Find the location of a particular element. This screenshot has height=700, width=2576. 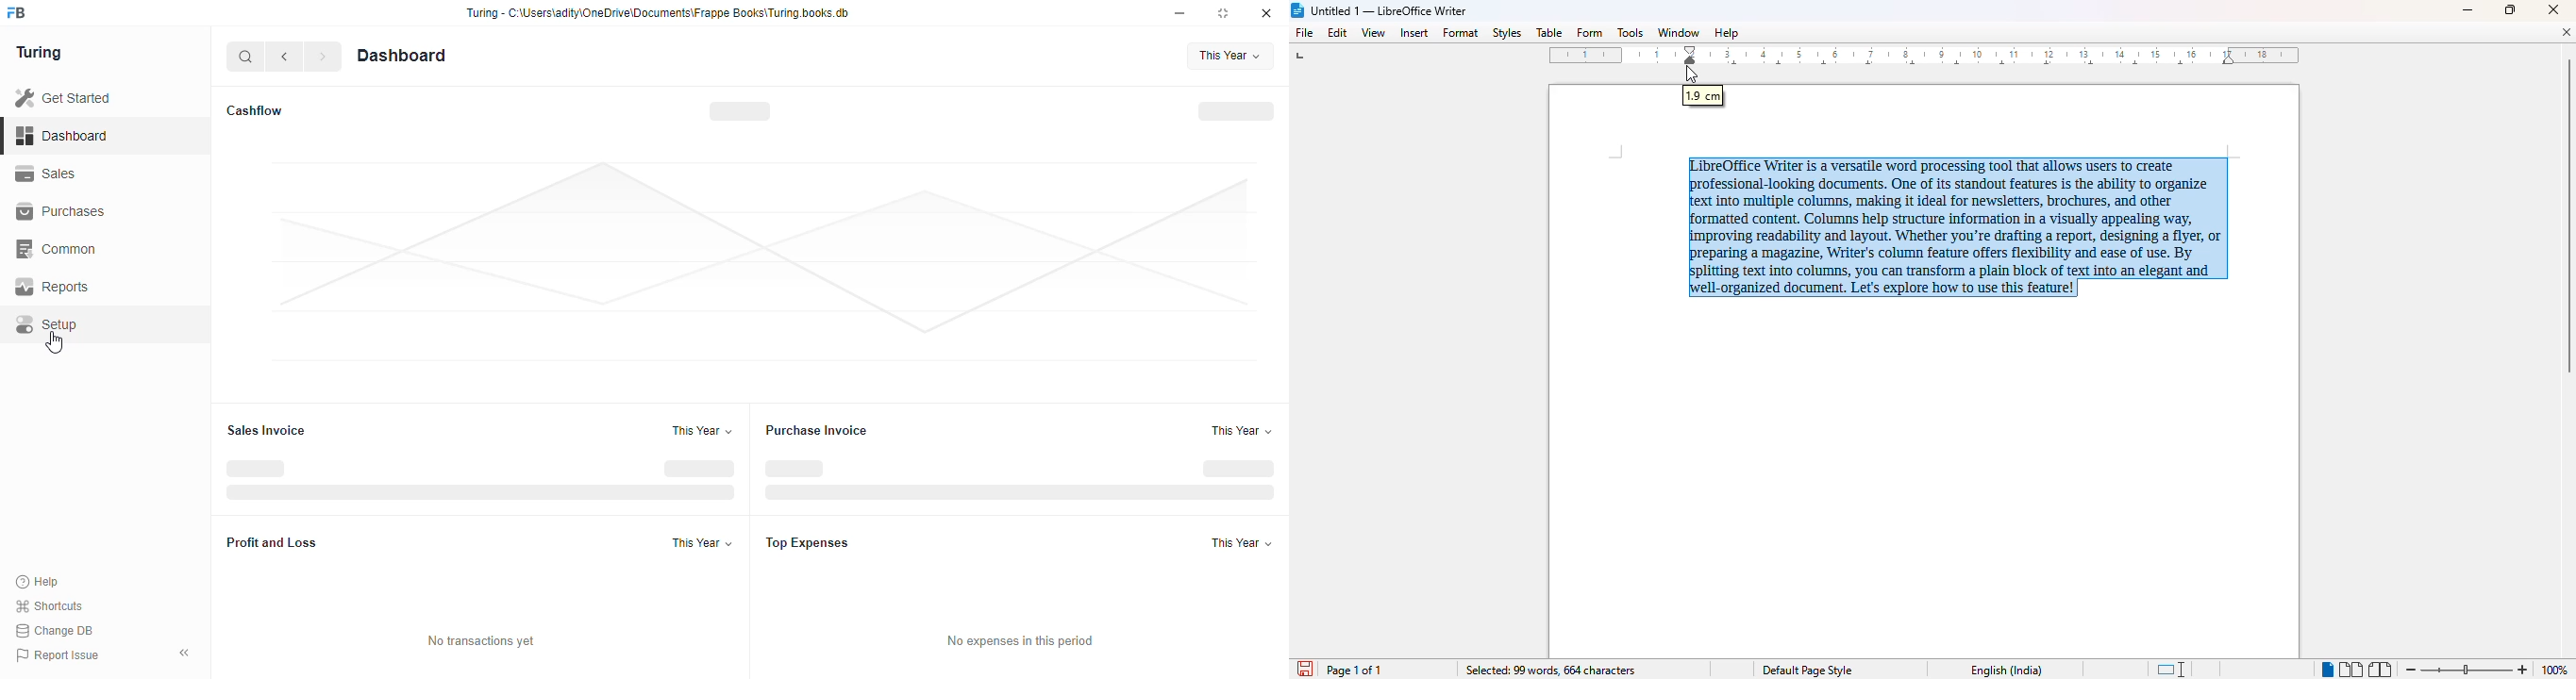

Turing - C-\Users\adity\OneDrive\Documents\Frappe Books\Turing.books.db is located at coordinates (659, 11).